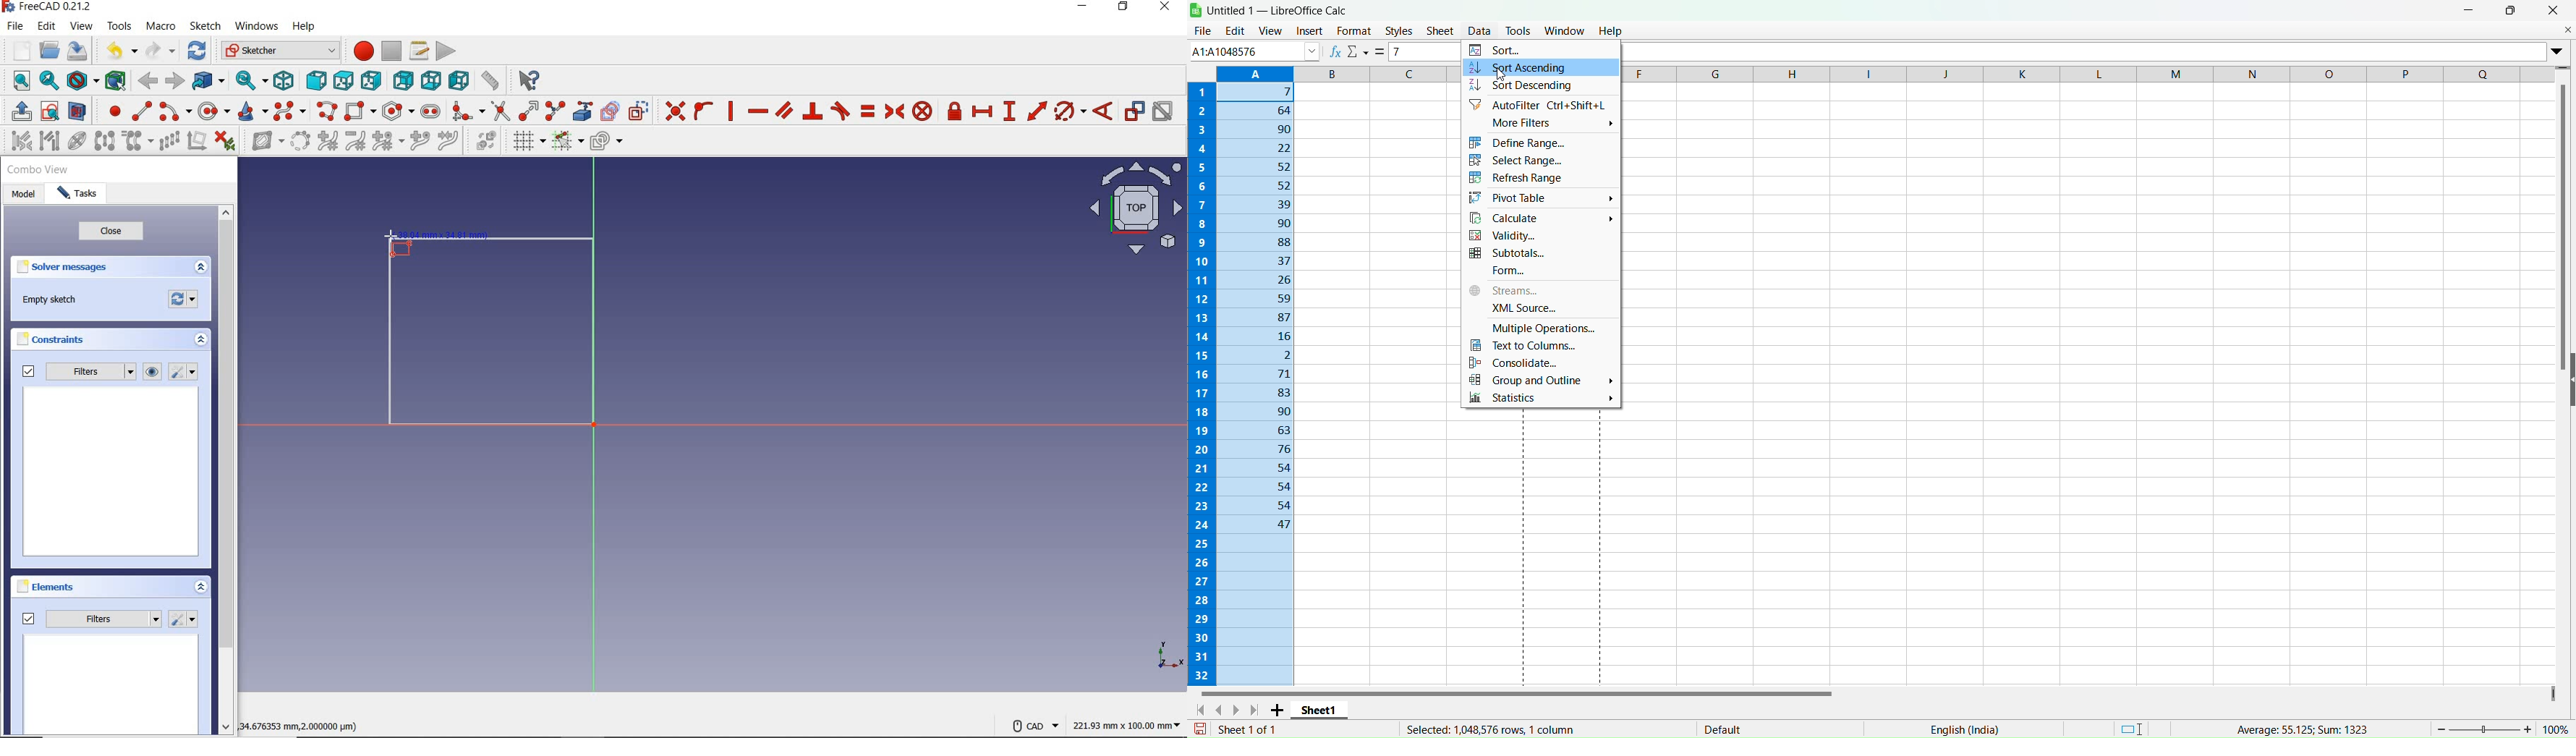 This screenshot has width=2576, height=756. Describe the element at coordinates (139, 141) in the screenshot. I see `clone` at that location.